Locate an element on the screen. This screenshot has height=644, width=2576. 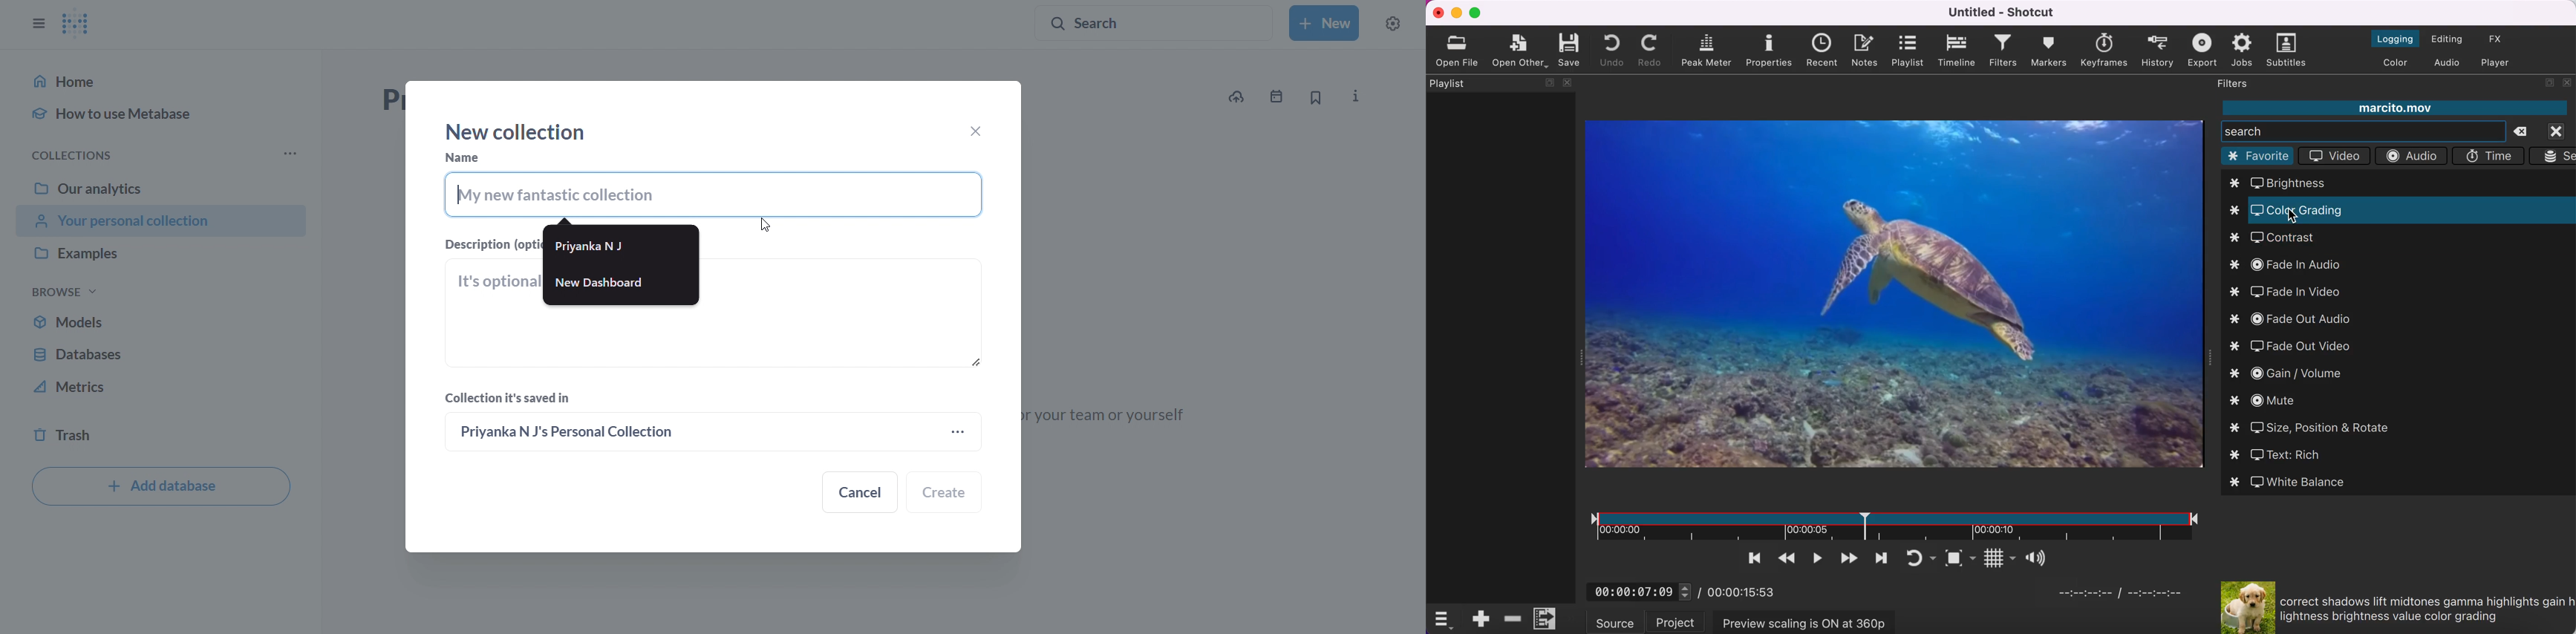
fade in audio is located at coordinates (2291, 266).